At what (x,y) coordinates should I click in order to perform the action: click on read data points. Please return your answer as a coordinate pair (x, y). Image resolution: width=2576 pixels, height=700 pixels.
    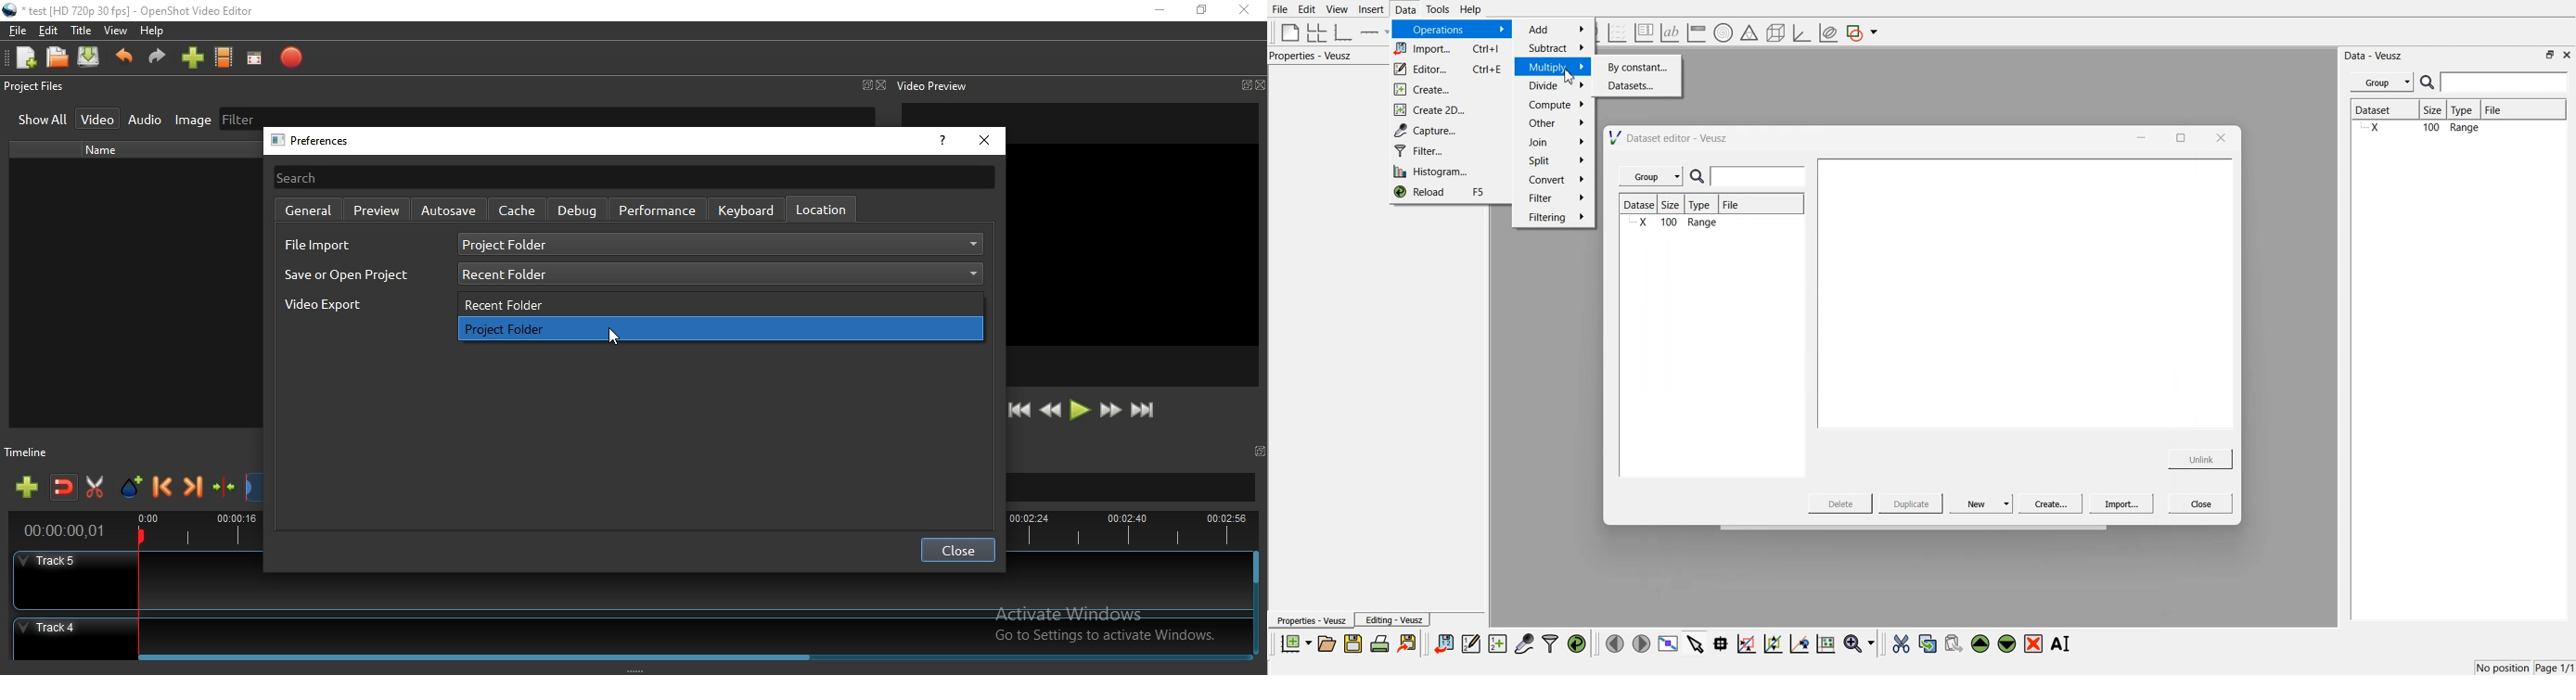
    Looking at the image, I should click on (1721, 644).